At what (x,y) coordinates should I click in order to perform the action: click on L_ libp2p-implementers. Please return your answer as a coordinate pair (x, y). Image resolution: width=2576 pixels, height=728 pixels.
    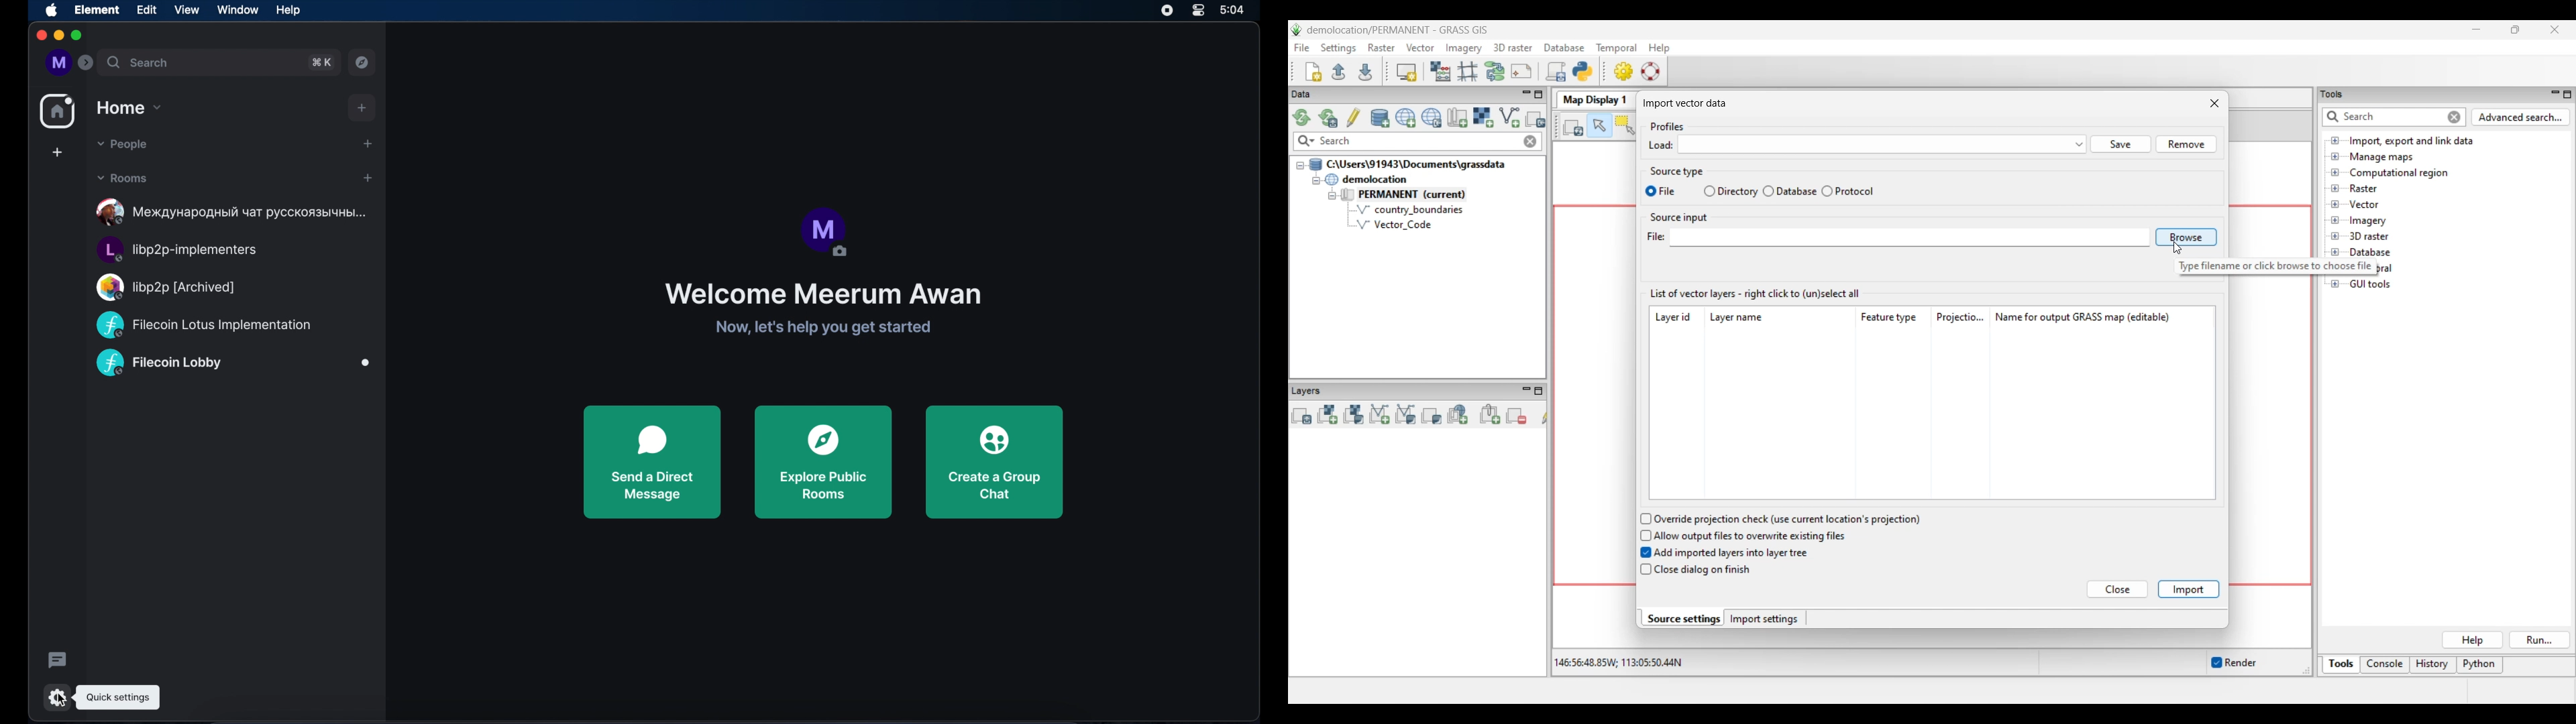
    Looking at the image, I should click on (171, 249).